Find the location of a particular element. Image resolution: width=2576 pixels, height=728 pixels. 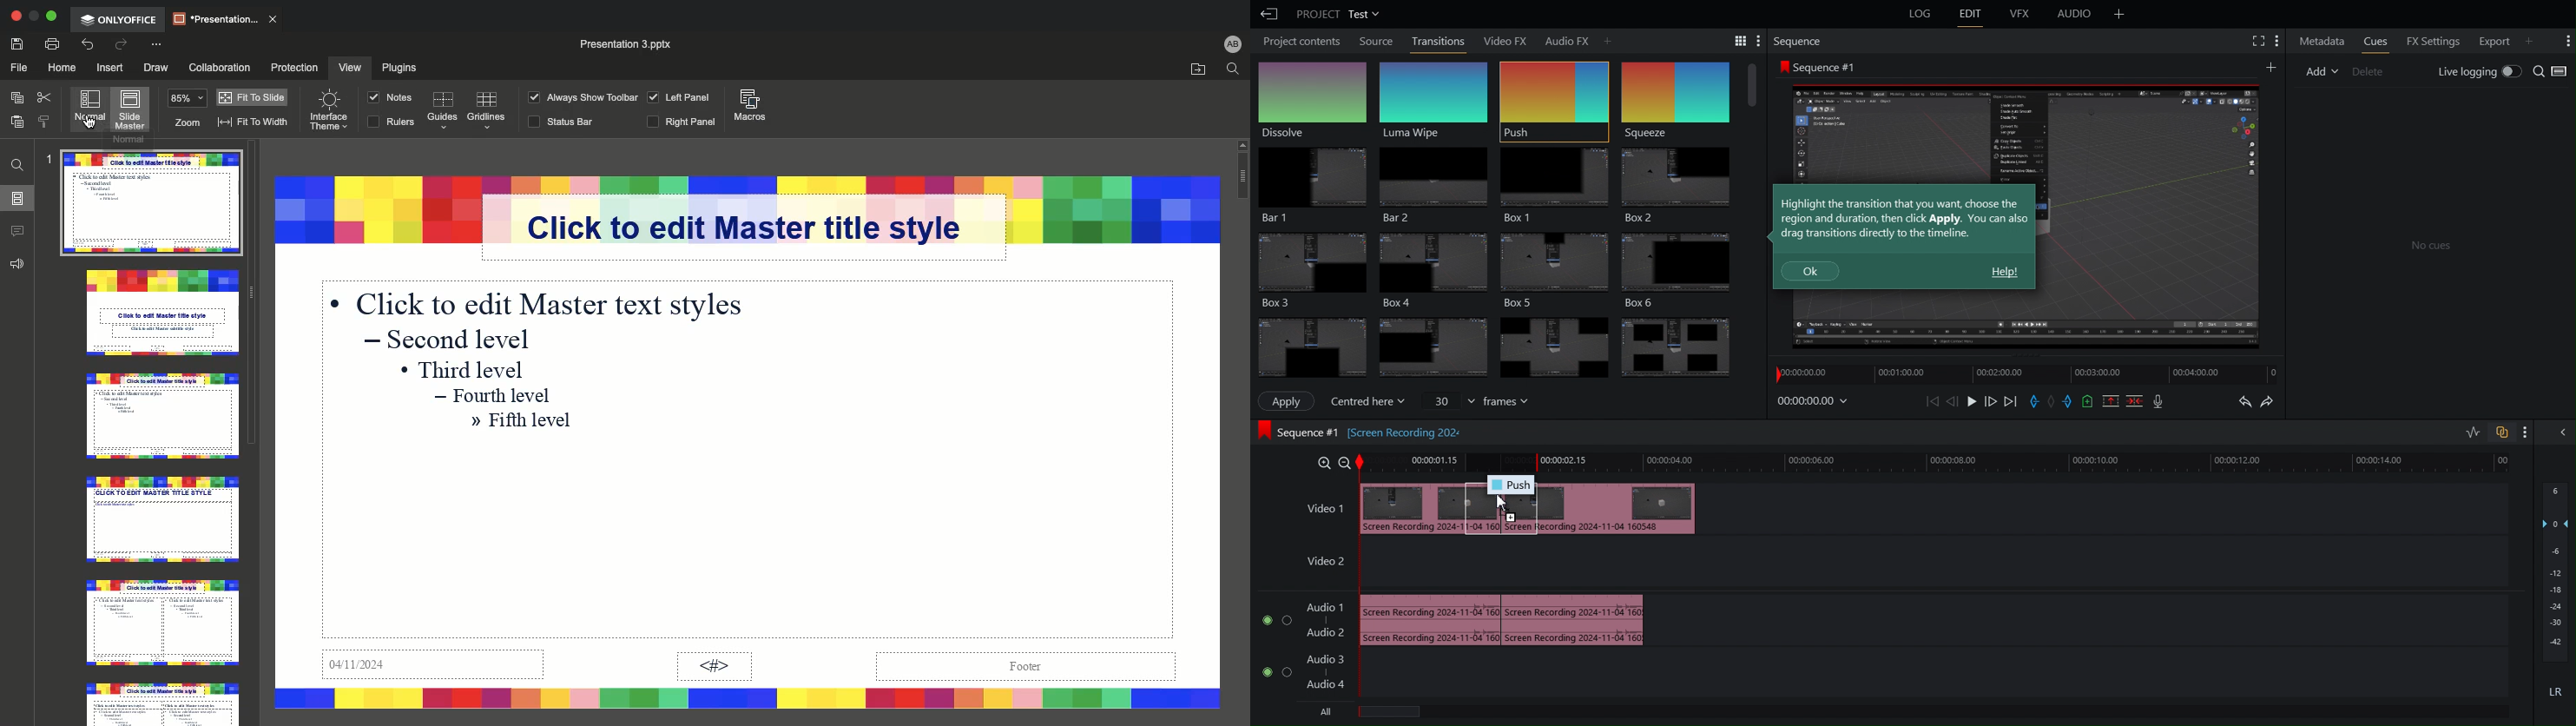

Close is located at coordinates (16, 17).